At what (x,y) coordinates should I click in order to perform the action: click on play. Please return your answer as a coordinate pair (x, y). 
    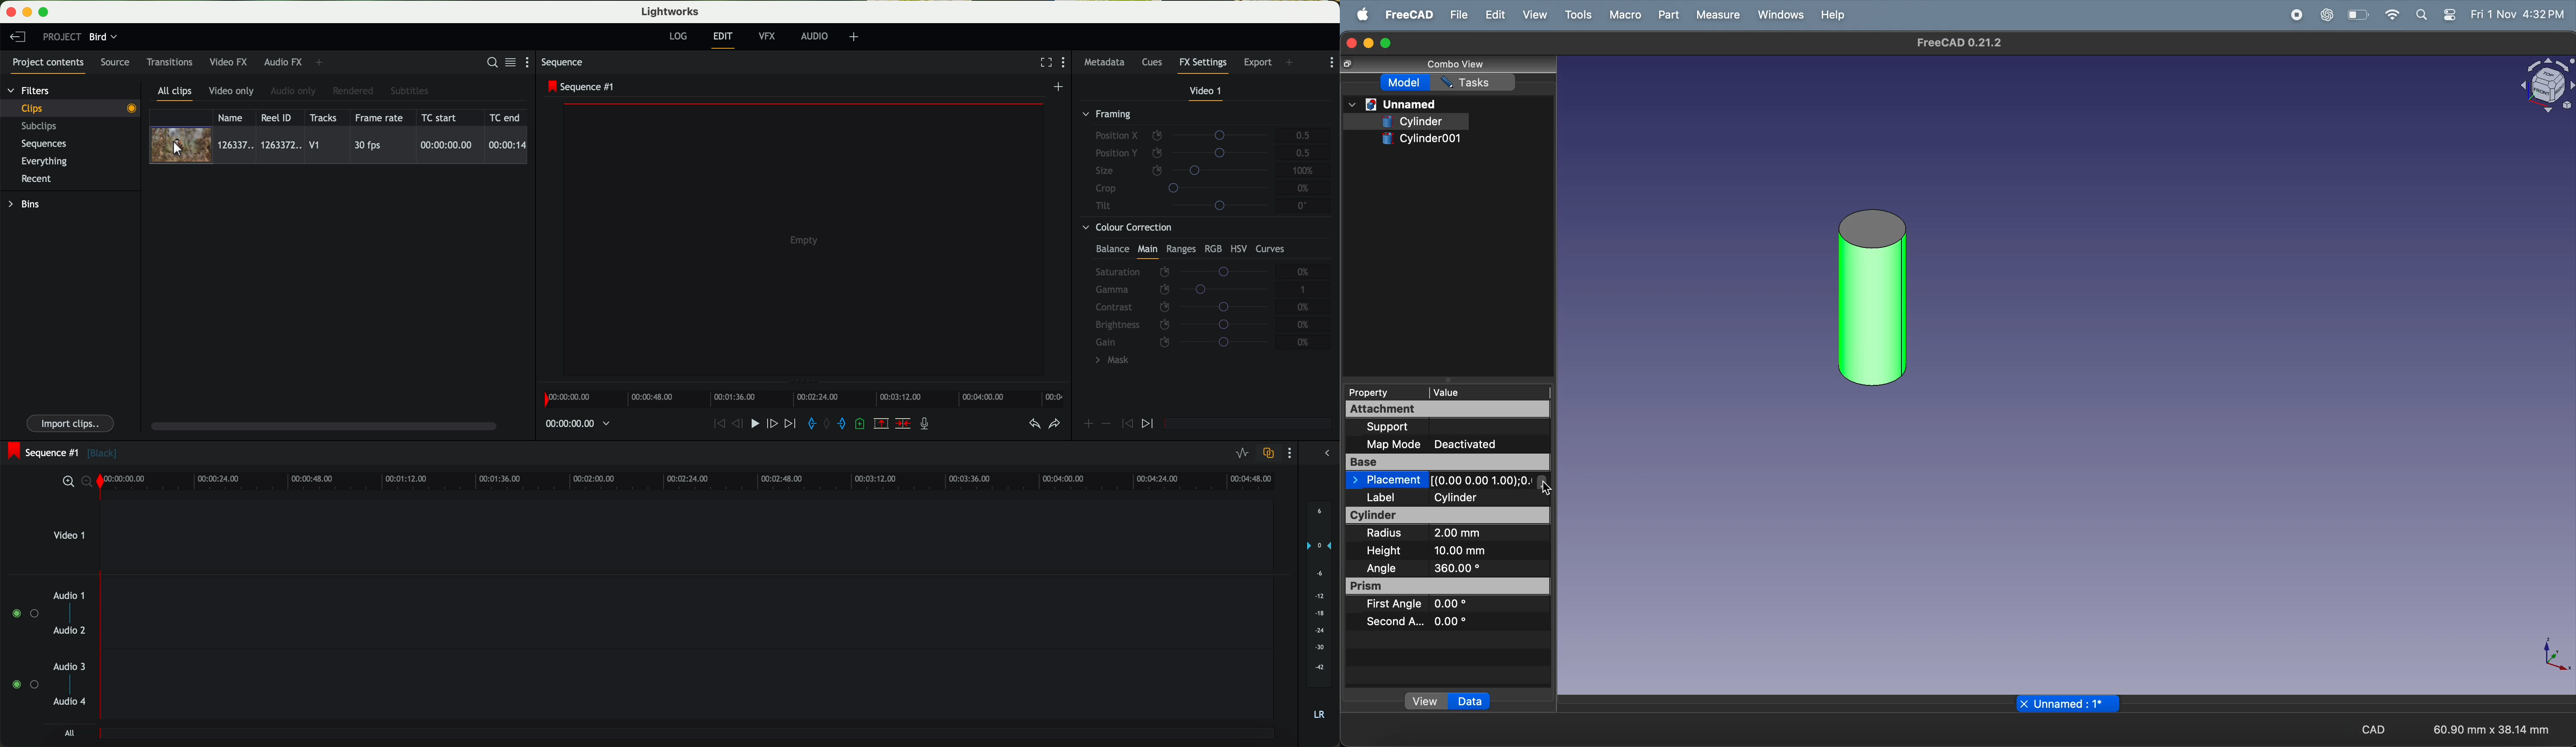
    Looking at the image, I should click on (754, 423).